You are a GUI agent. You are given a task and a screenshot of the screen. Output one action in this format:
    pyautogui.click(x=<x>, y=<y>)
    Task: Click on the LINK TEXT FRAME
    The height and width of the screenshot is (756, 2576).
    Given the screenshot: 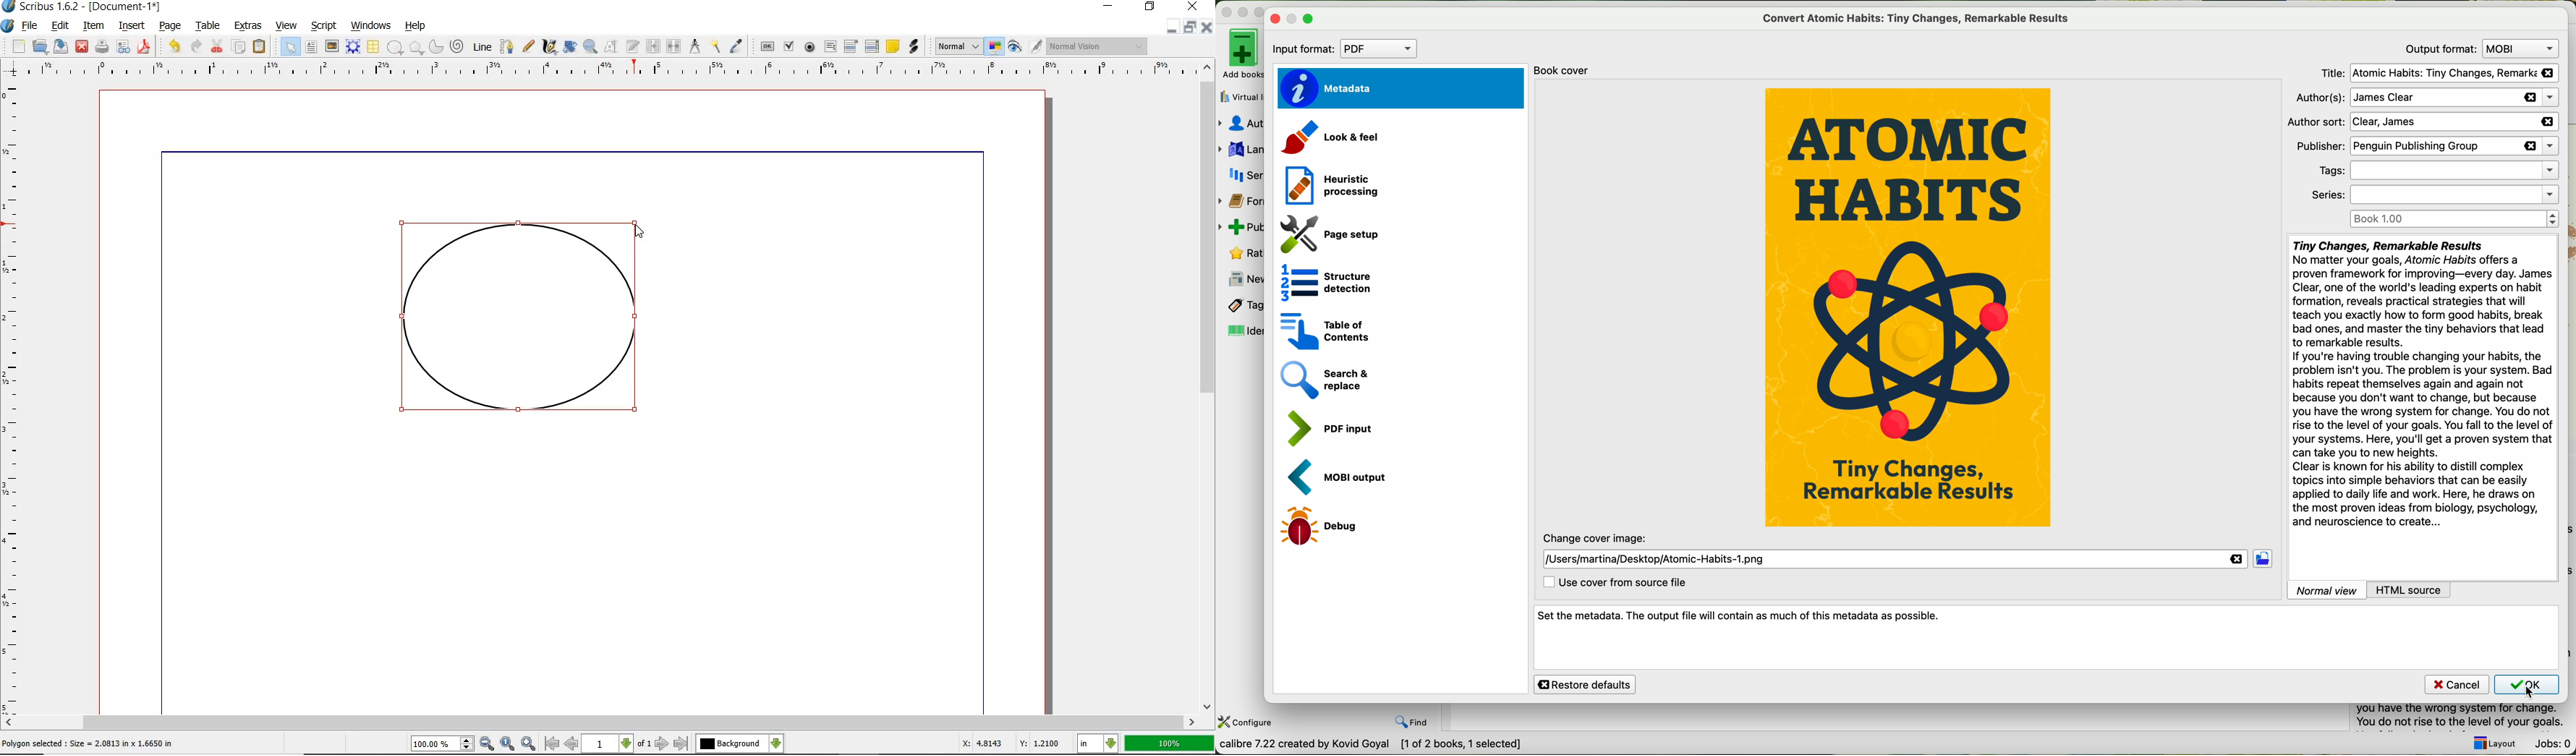 What is the action you would take?
    pyautogui.click(x=653, y=46)
    